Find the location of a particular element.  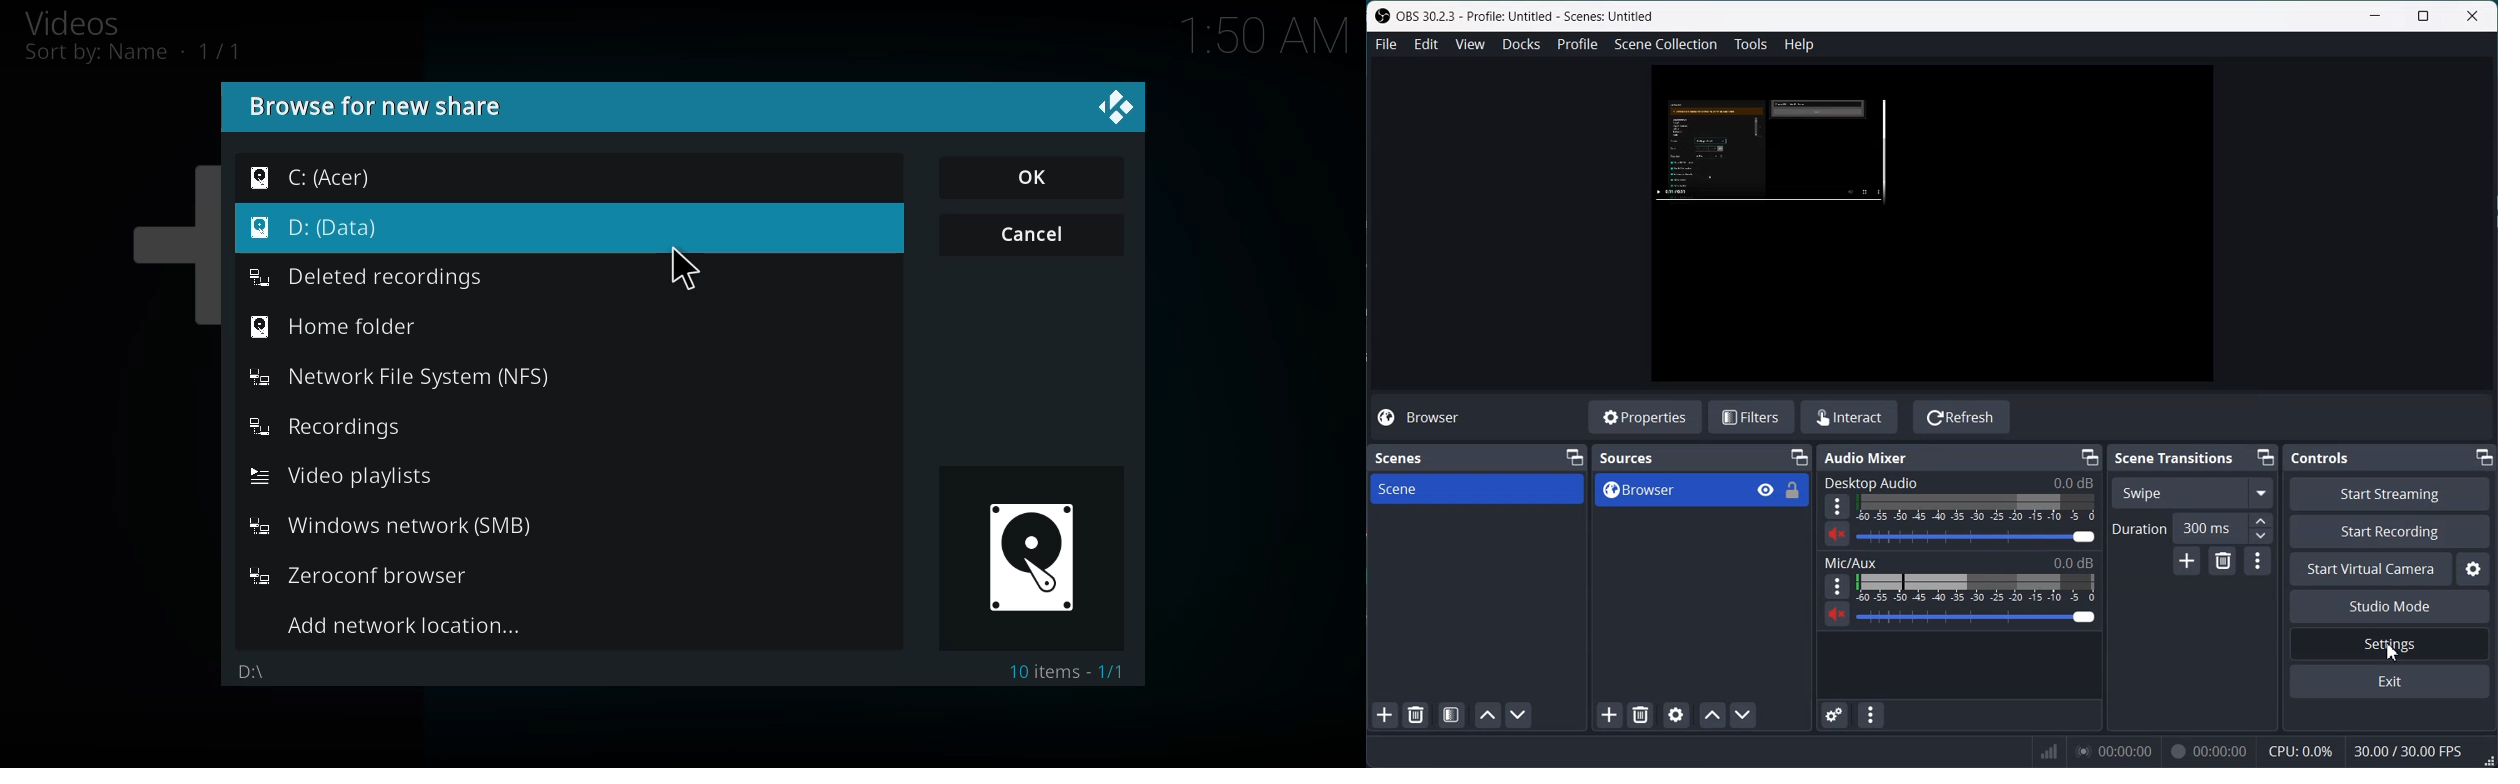

Volume Adjuster is located at coordinates (1977, 536).